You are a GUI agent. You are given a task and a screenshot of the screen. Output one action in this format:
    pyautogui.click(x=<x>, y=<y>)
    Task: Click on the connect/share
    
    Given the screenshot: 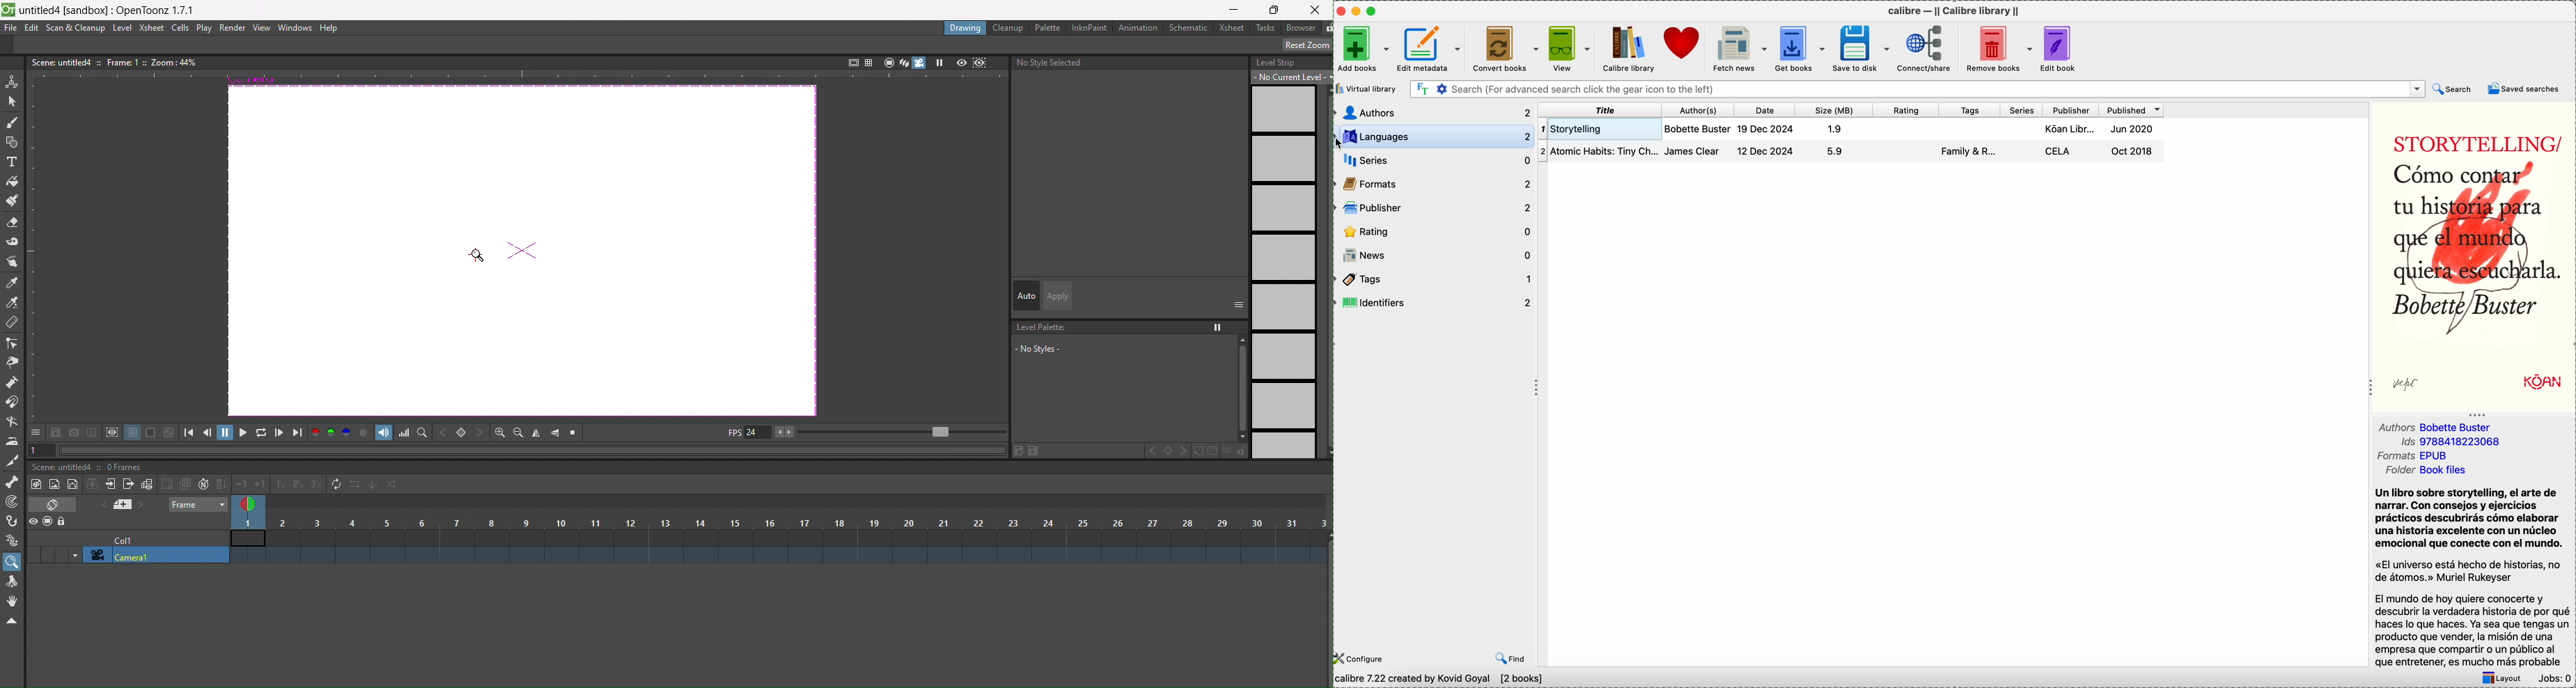 What is the action you would take?
    pyautogui.click(x=1927, y=49)
    